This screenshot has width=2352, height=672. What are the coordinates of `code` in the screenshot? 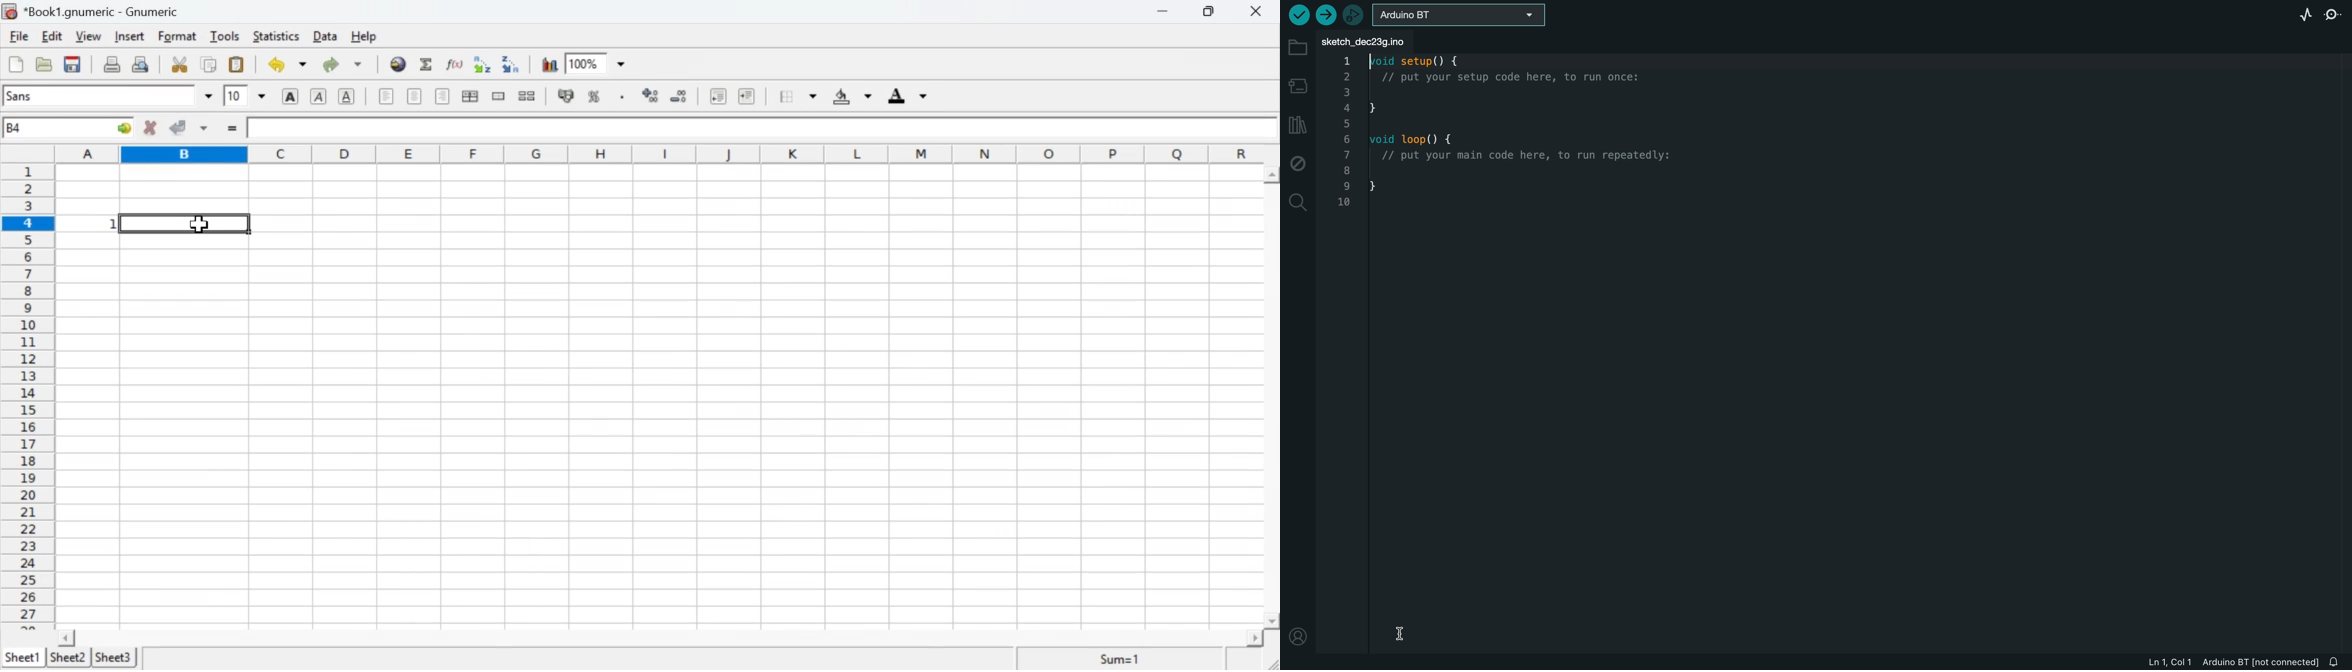 It's located at (1510, 135).